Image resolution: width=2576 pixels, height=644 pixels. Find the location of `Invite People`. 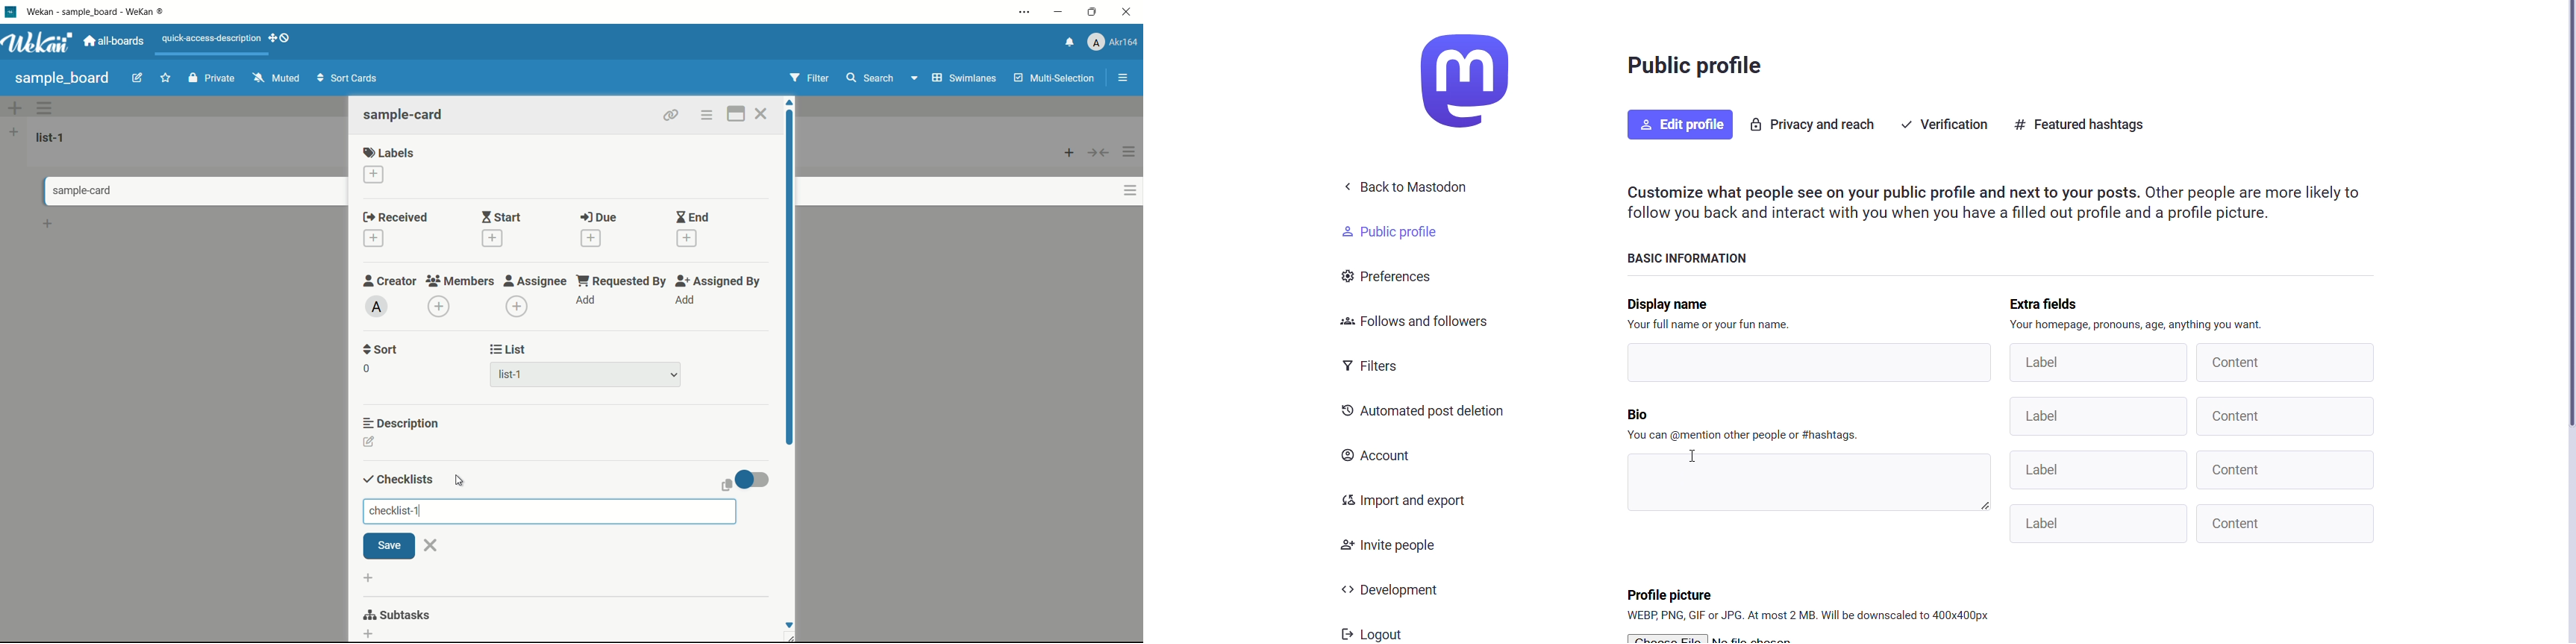

Invite People is located at coordinates (1395, 543).